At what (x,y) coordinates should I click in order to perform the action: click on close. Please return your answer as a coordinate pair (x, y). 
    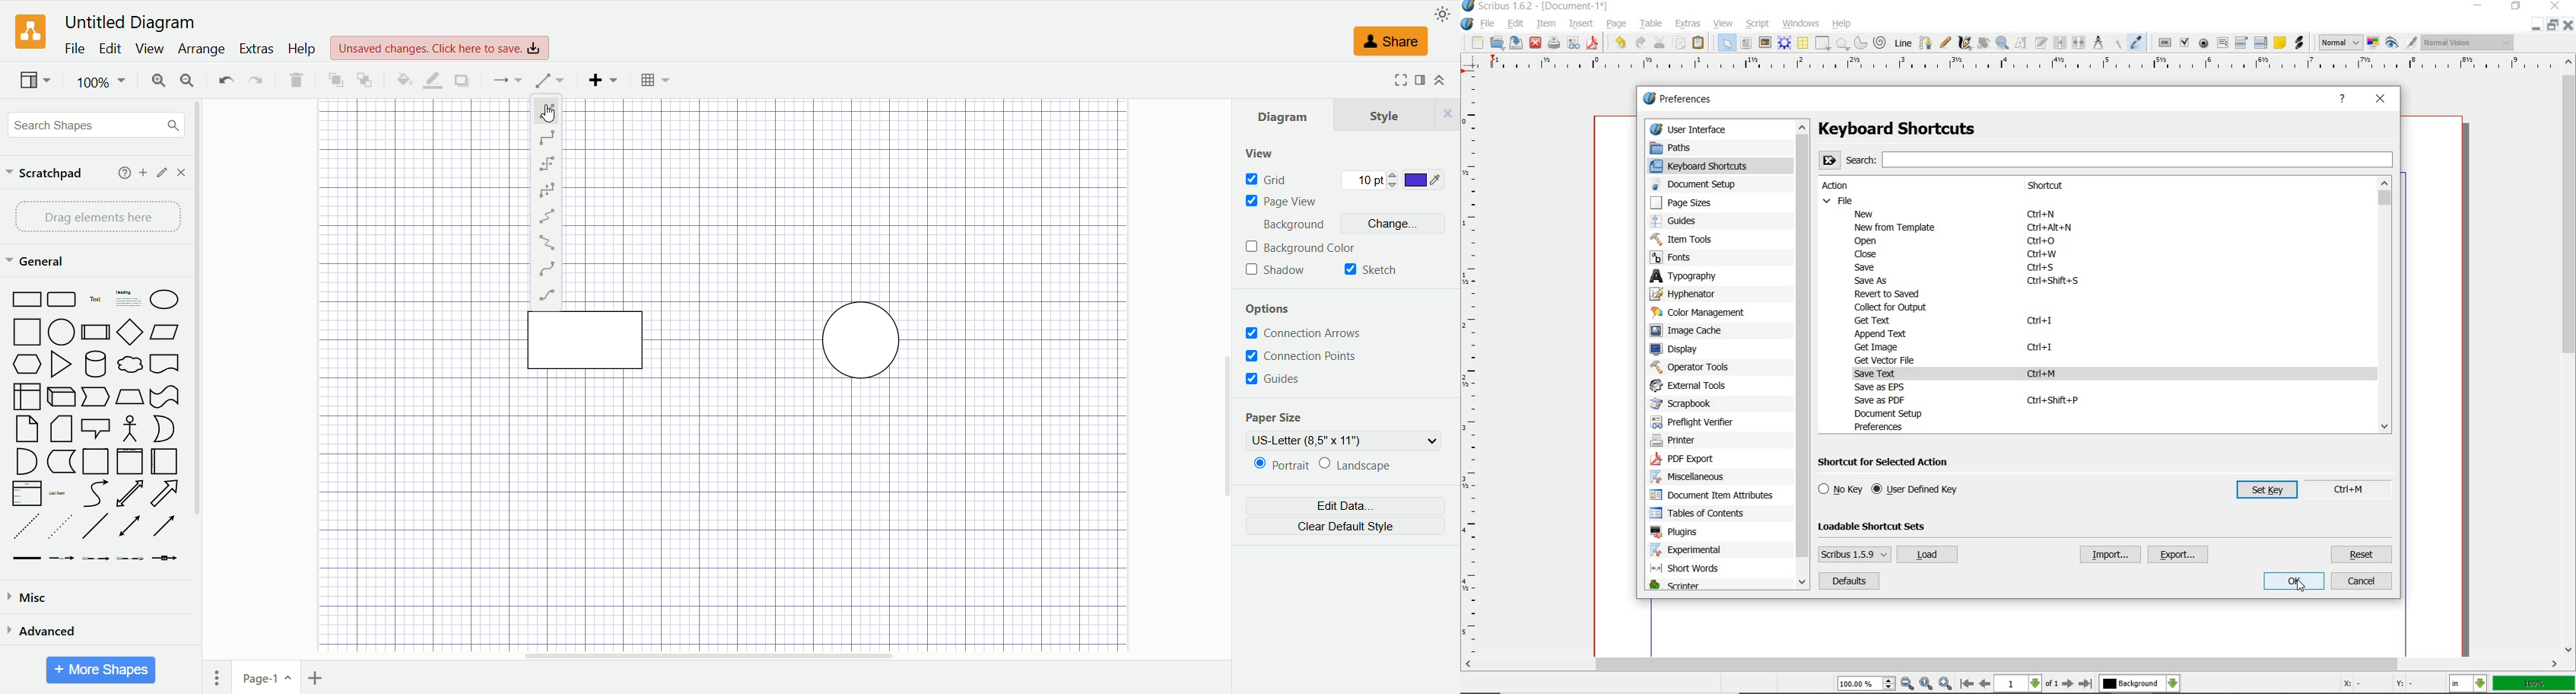
    Looking at the image, I should click on (1863, 255).